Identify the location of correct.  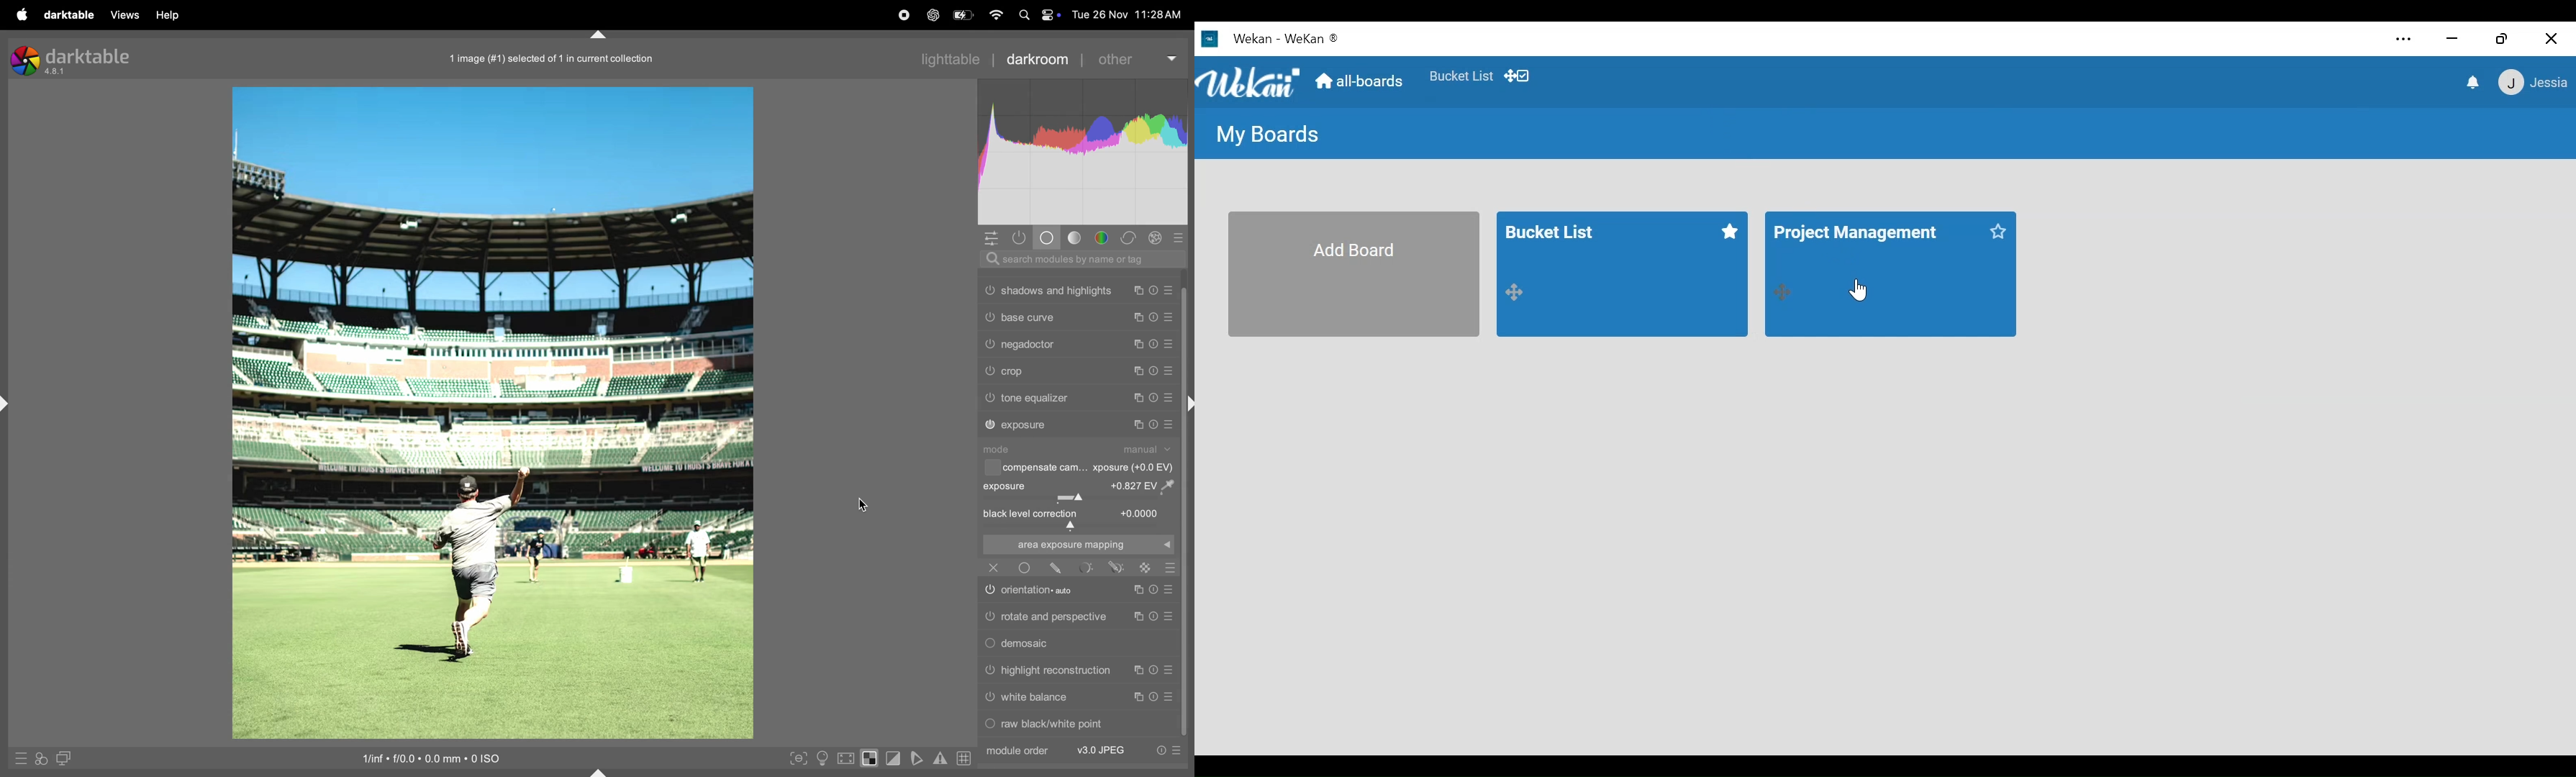
(1130, 238).